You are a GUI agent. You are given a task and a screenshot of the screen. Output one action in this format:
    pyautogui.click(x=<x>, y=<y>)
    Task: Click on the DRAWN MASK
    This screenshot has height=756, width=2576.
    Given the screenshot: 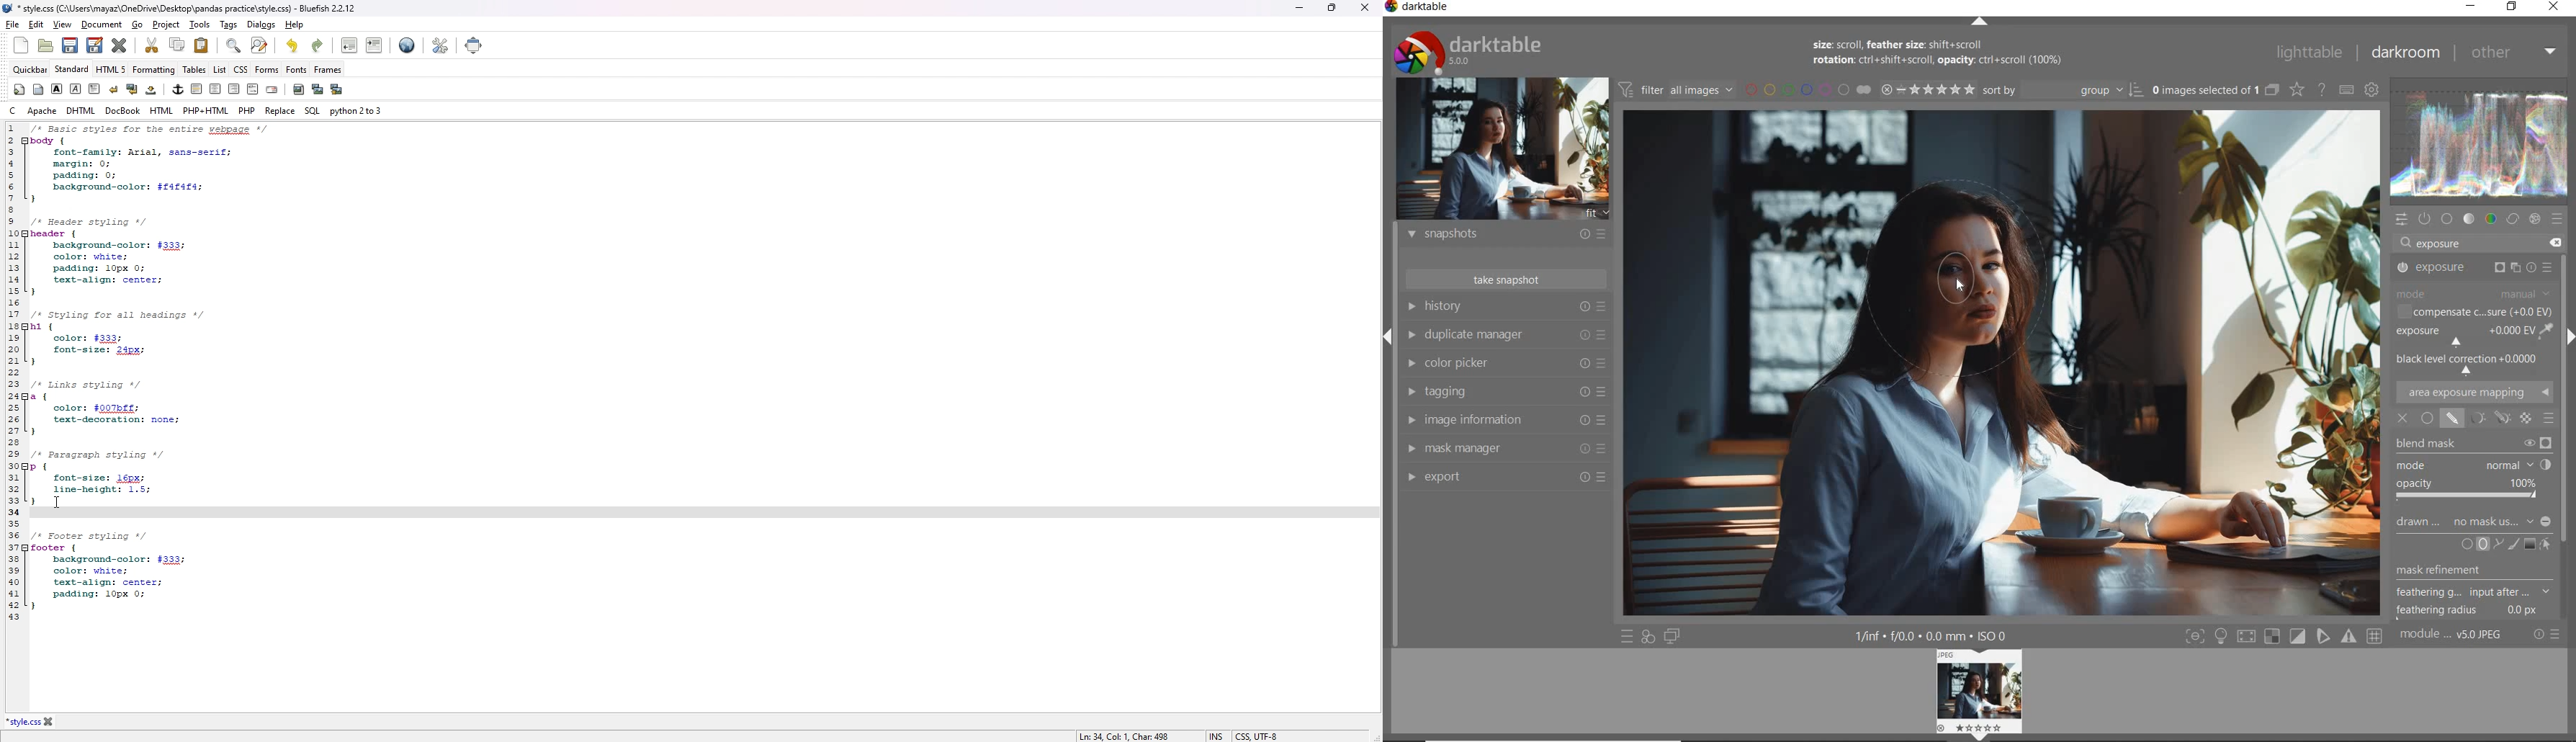 What is the action you would take?
    pyautogui.click(x=1951, y=278)
    